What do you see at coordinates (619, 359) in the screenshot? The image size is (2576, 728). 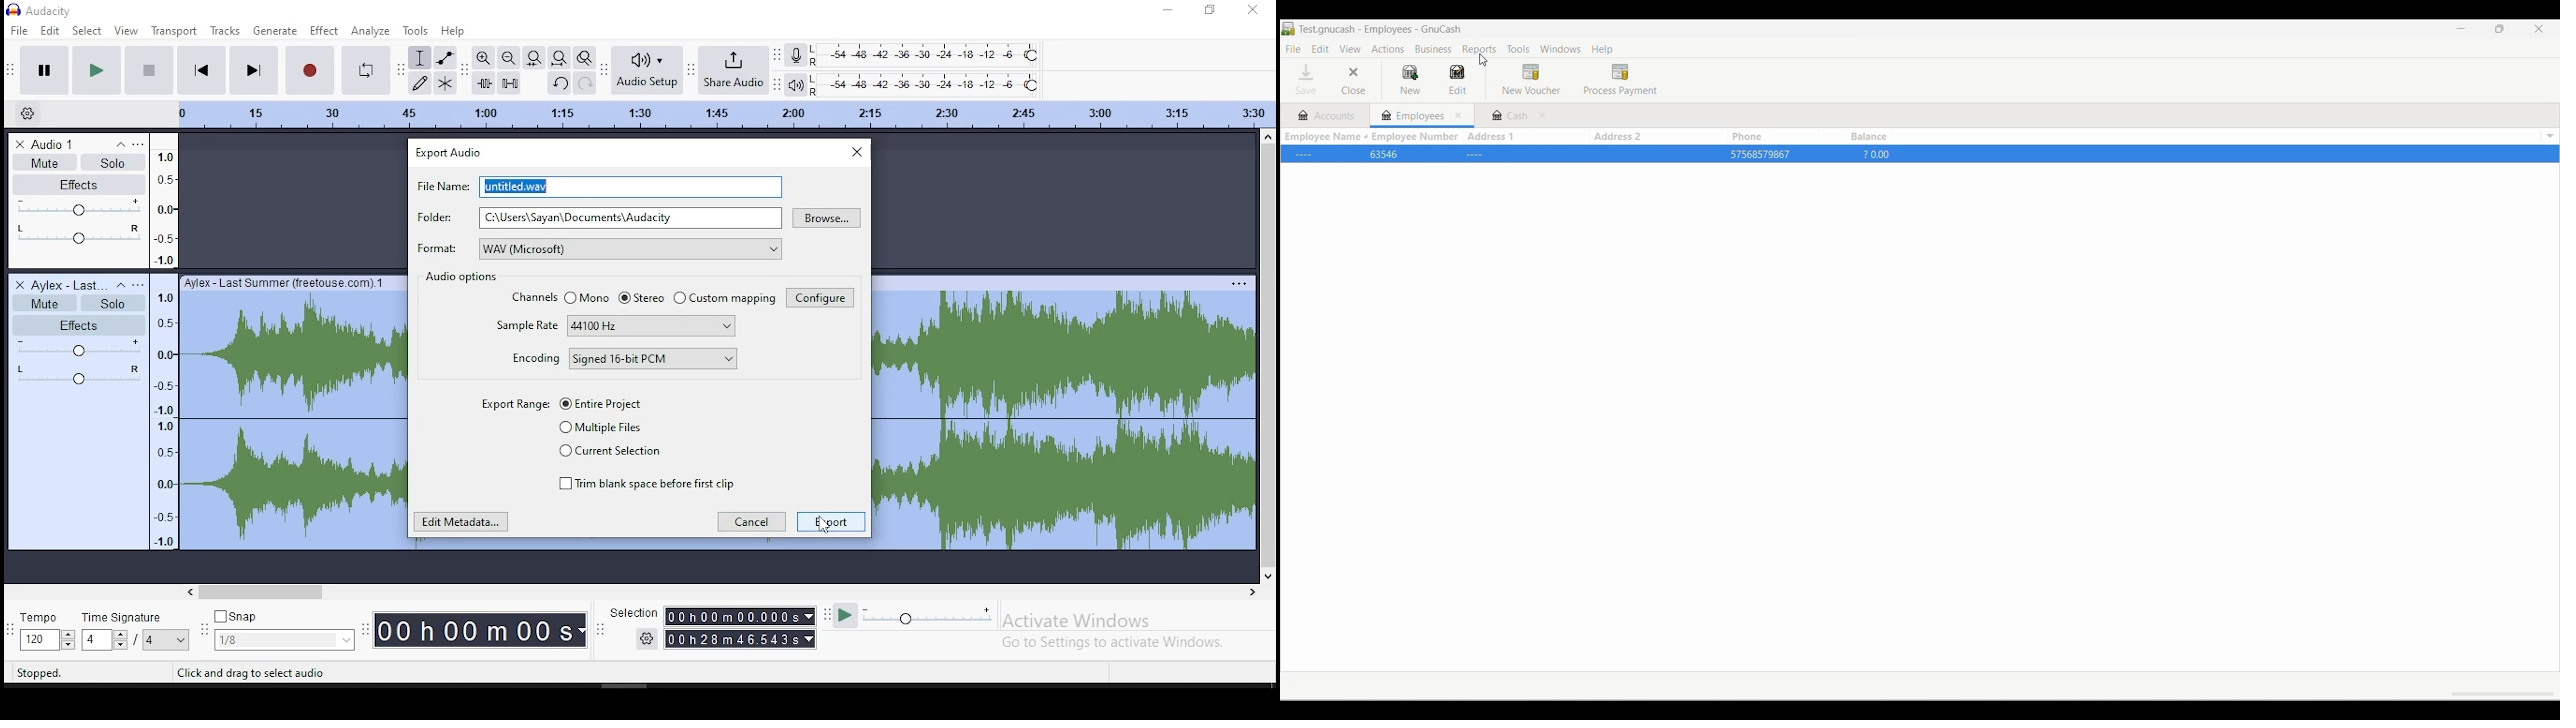 I see `encoding` at bounding box center [619, 359].